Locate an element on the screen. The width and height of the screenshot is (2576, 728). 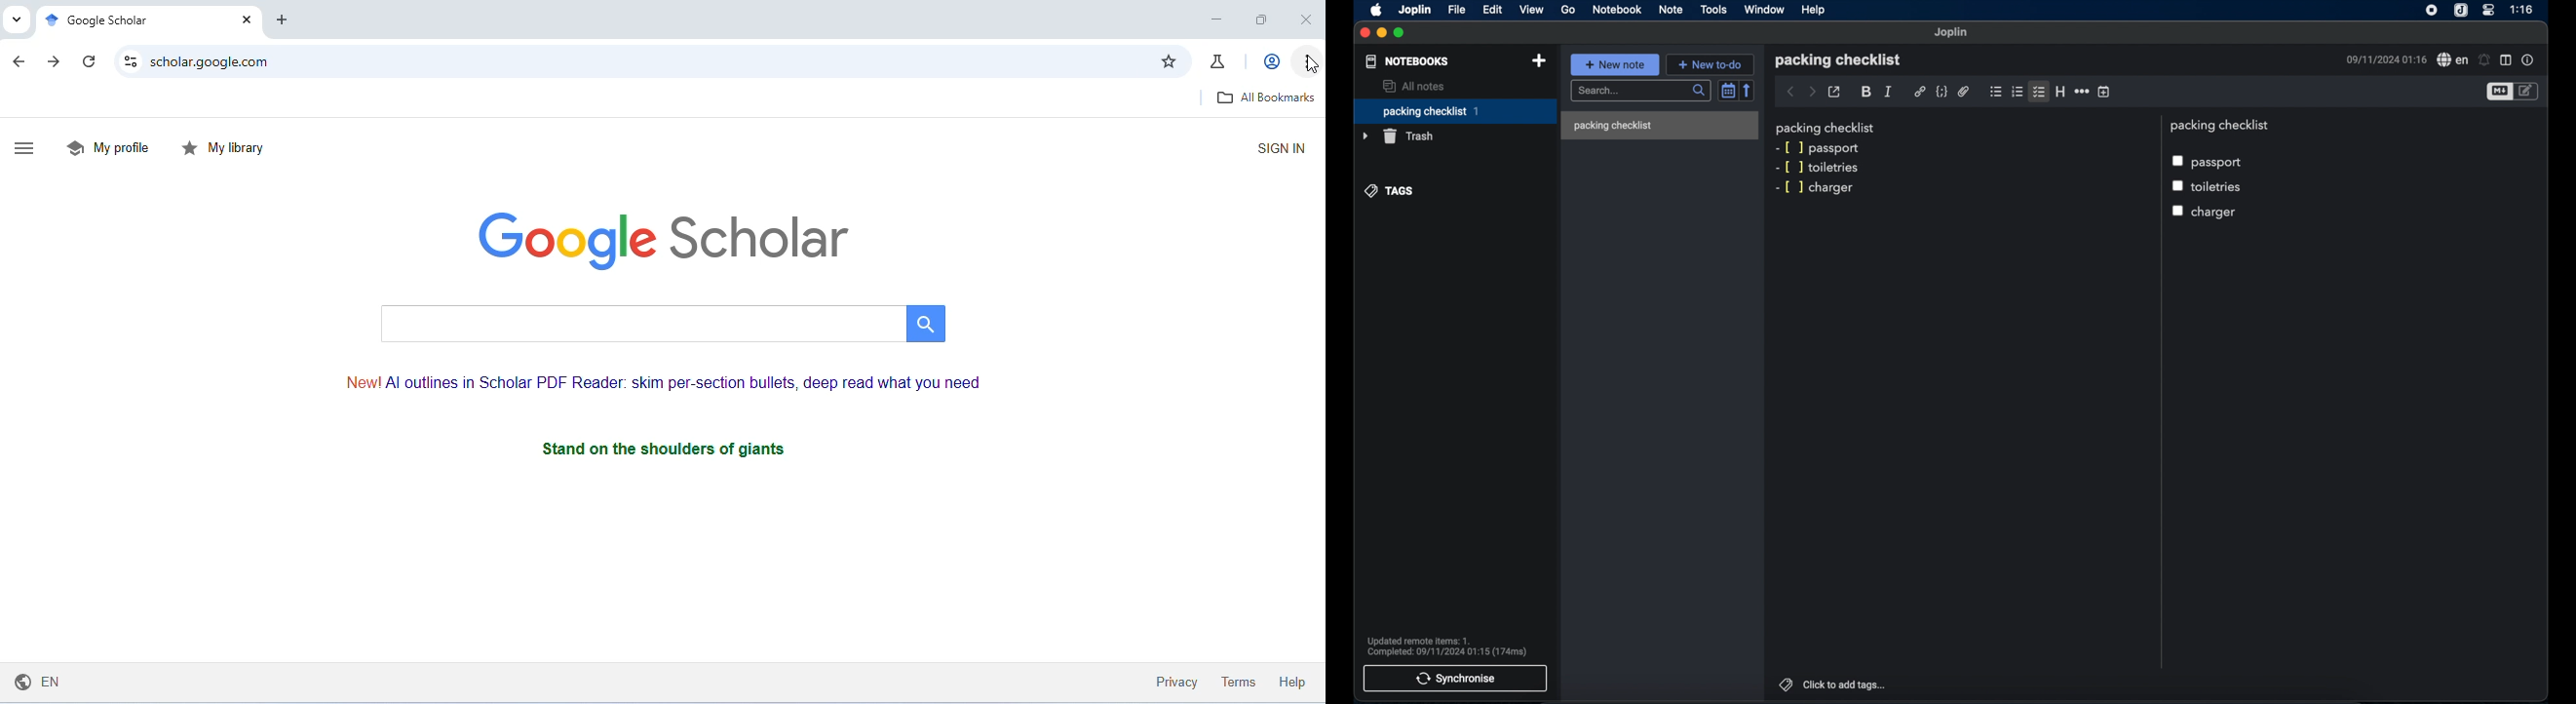
google scholar is located at coordinates (96, 20).